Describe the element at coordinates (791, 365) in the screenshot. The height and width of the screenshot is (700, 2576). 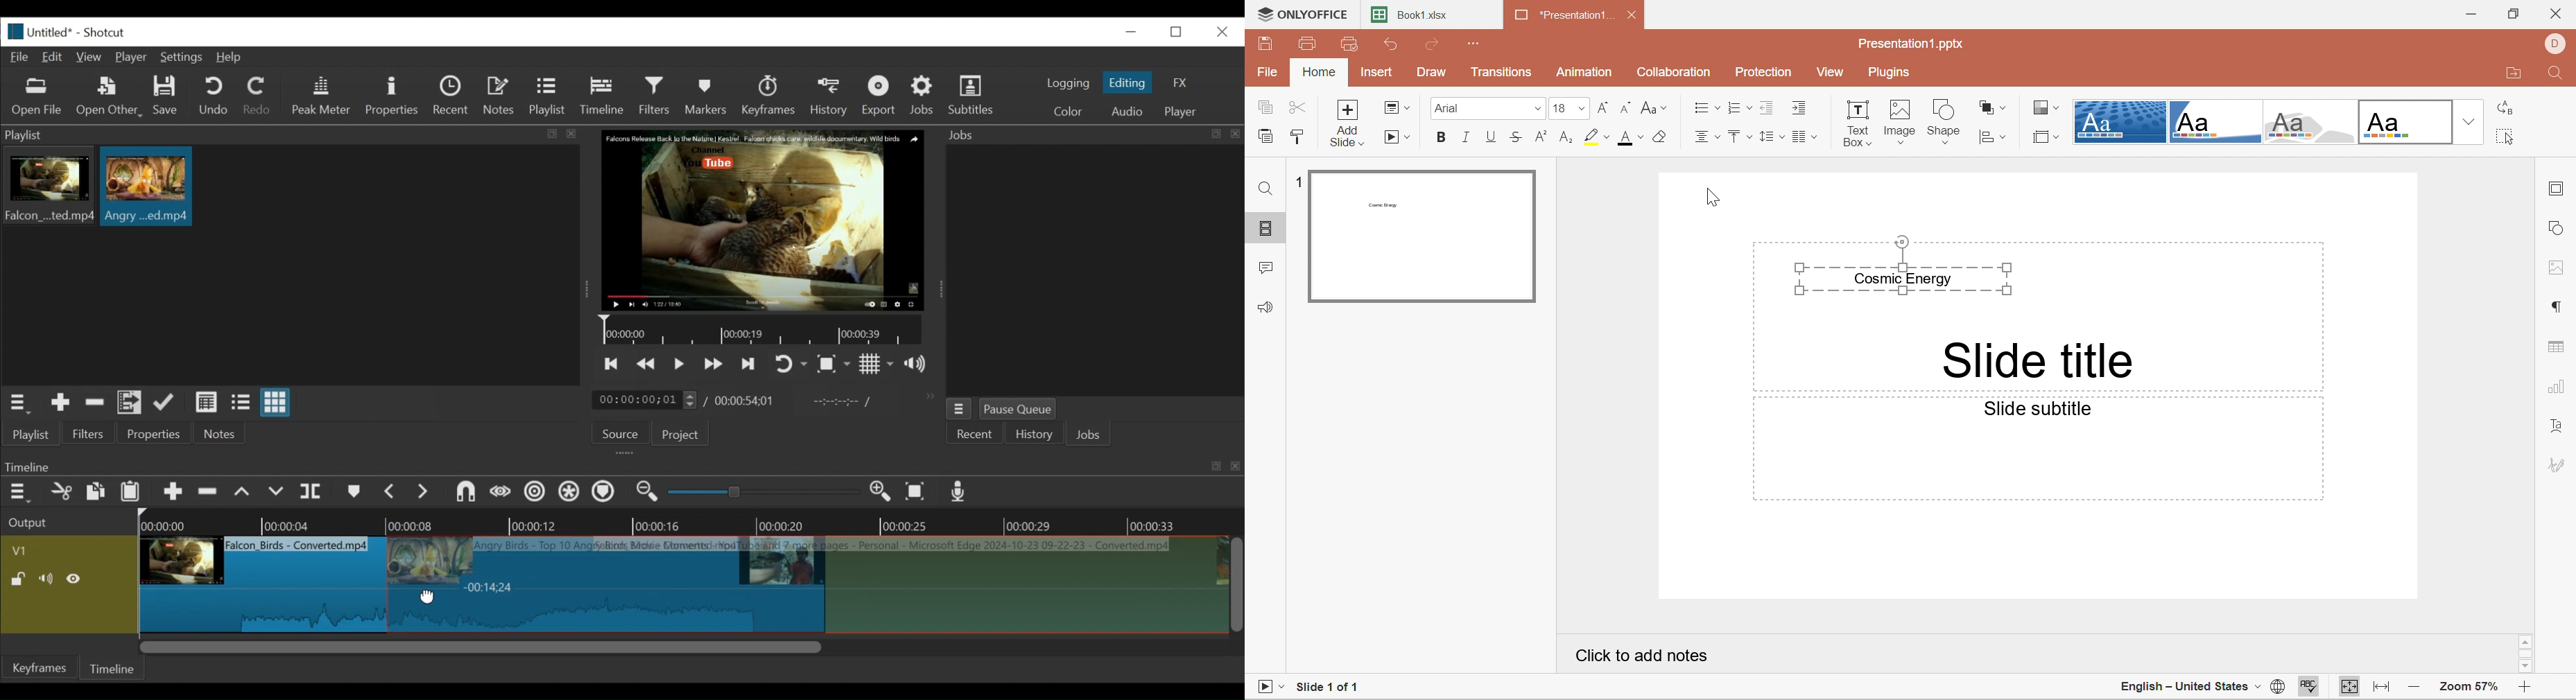
I see `toggle player looping` at that location.